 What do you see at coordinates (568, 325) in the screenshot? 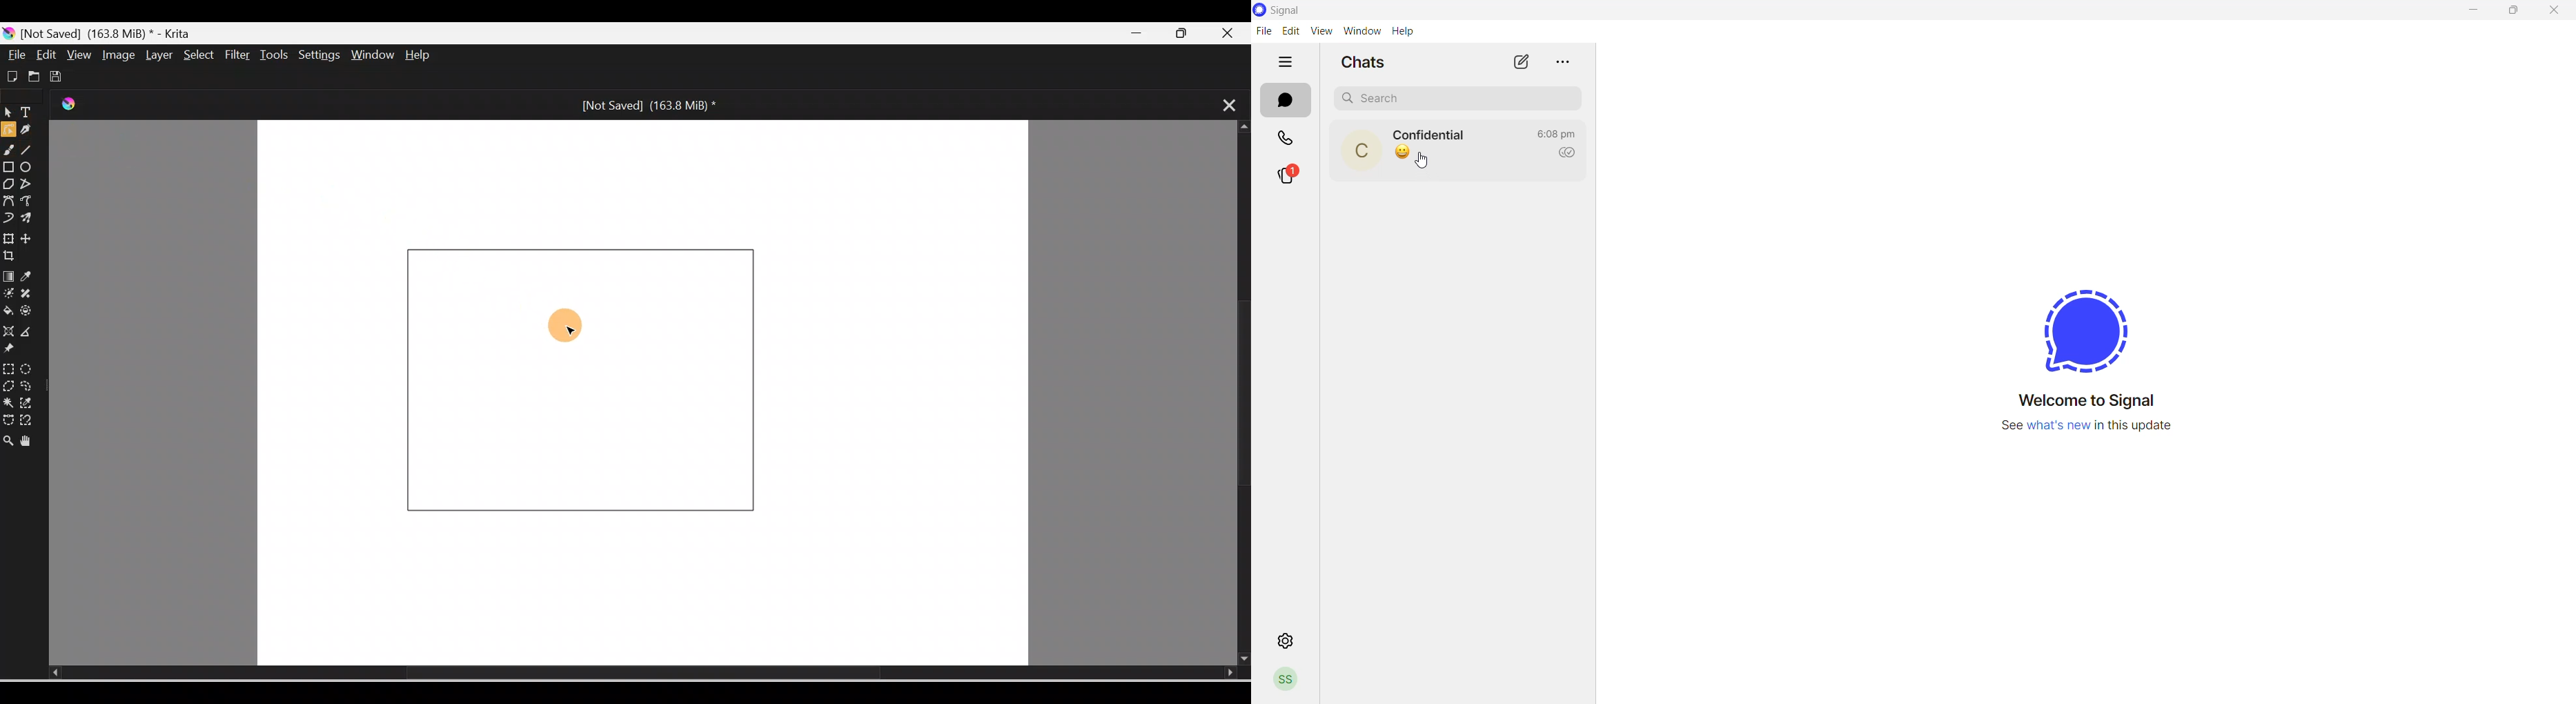
I see `Cursor on rectangle` at bounding box center [568, 325].